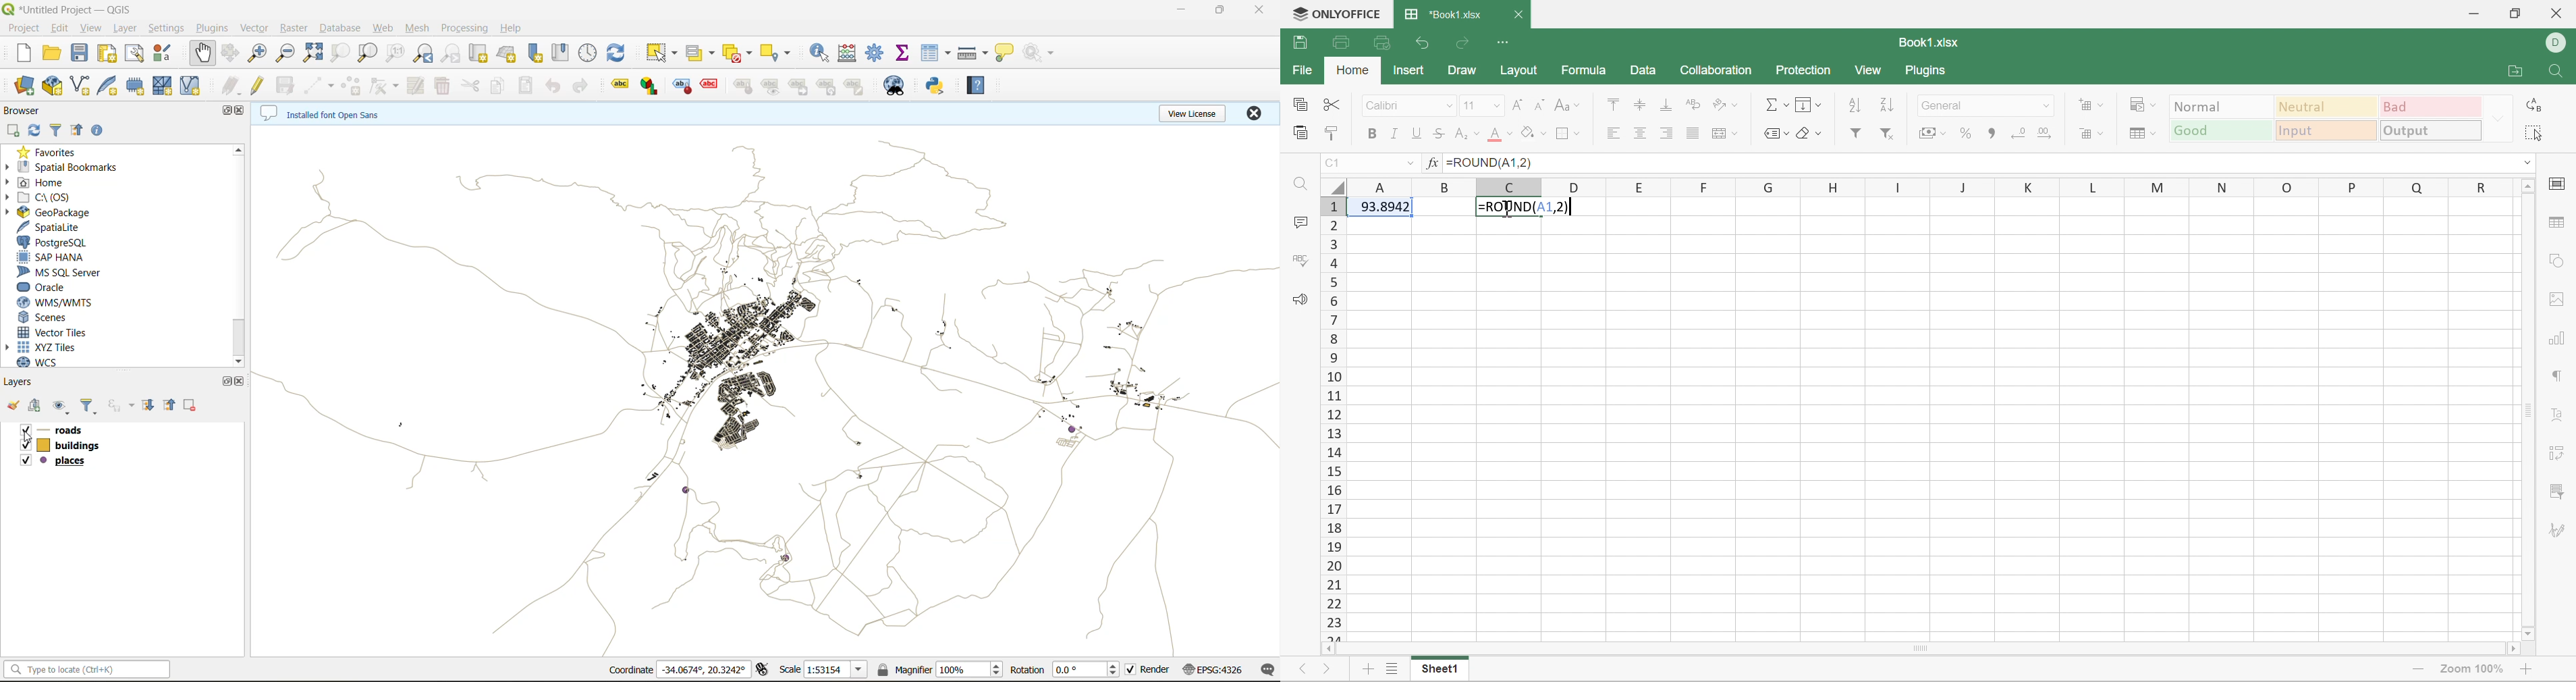 The width and height of the screenshot is (2576, 700). What do you see at coordinates (2143, 104) in the screenshot?
I see `Conditional formatting` at bounding box center [2143, 104].